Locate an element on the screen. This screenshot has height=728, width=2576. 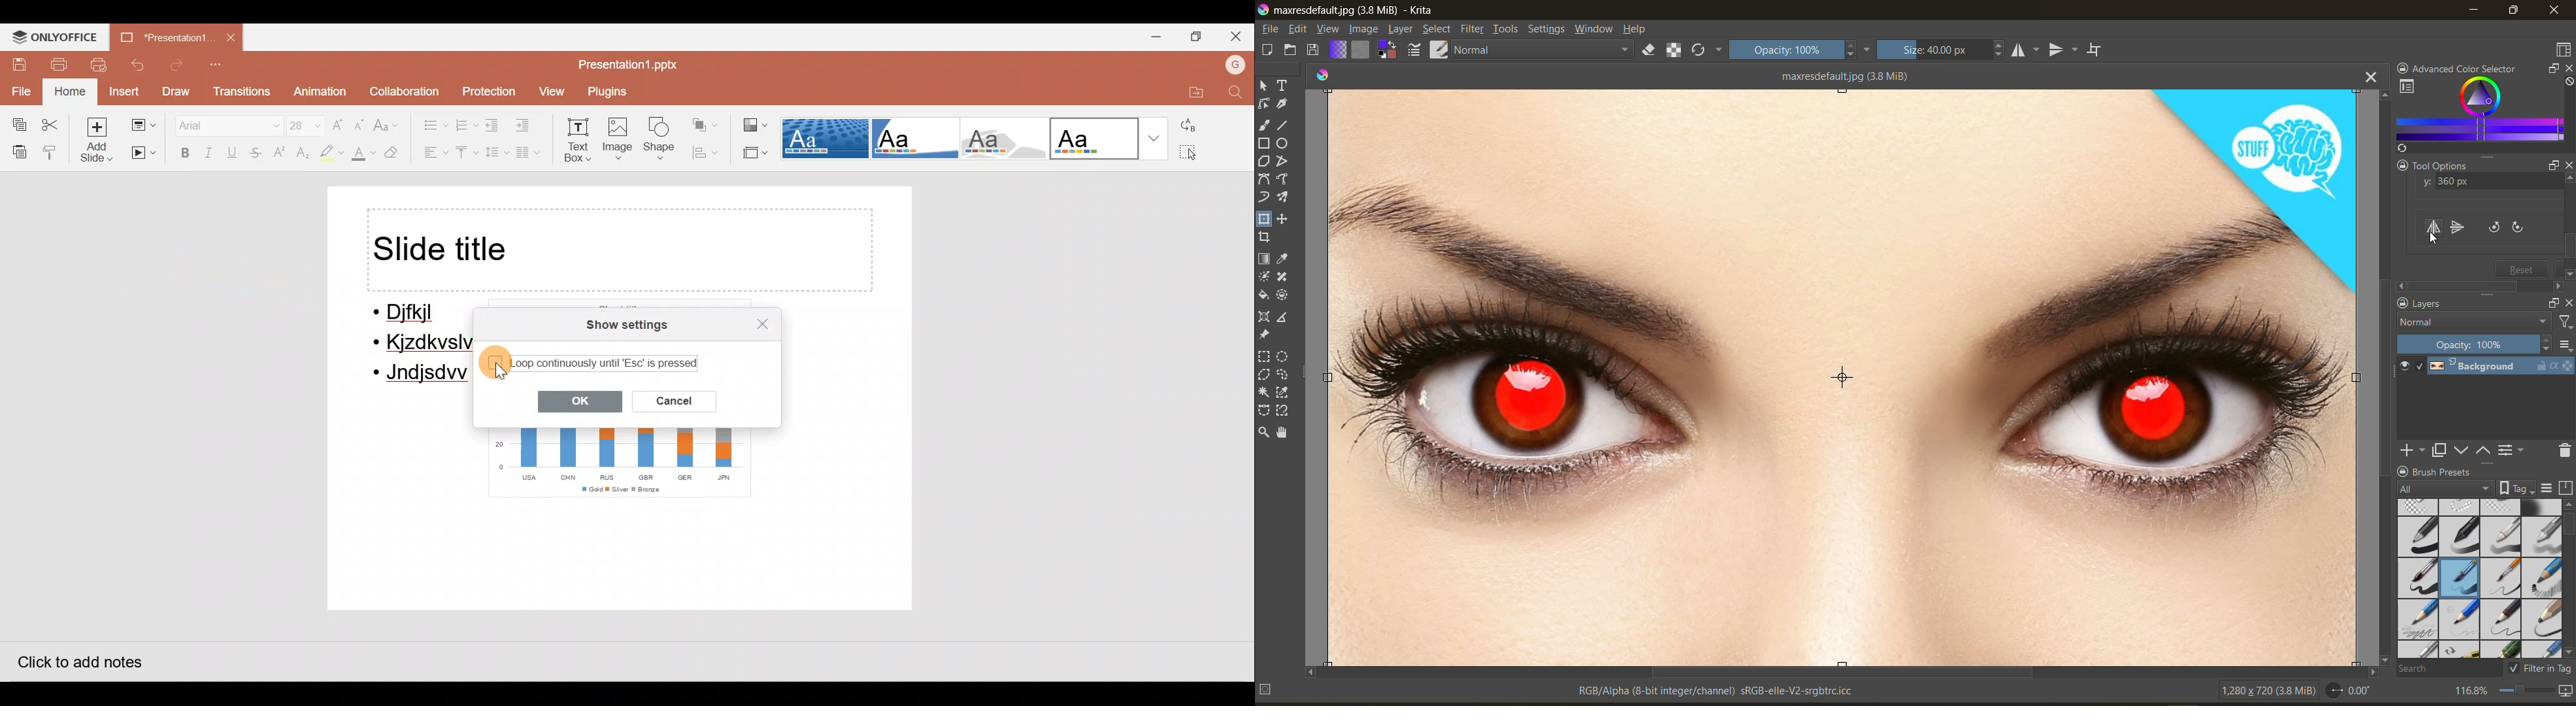
Float docker is located at coordinates (2546, 165).